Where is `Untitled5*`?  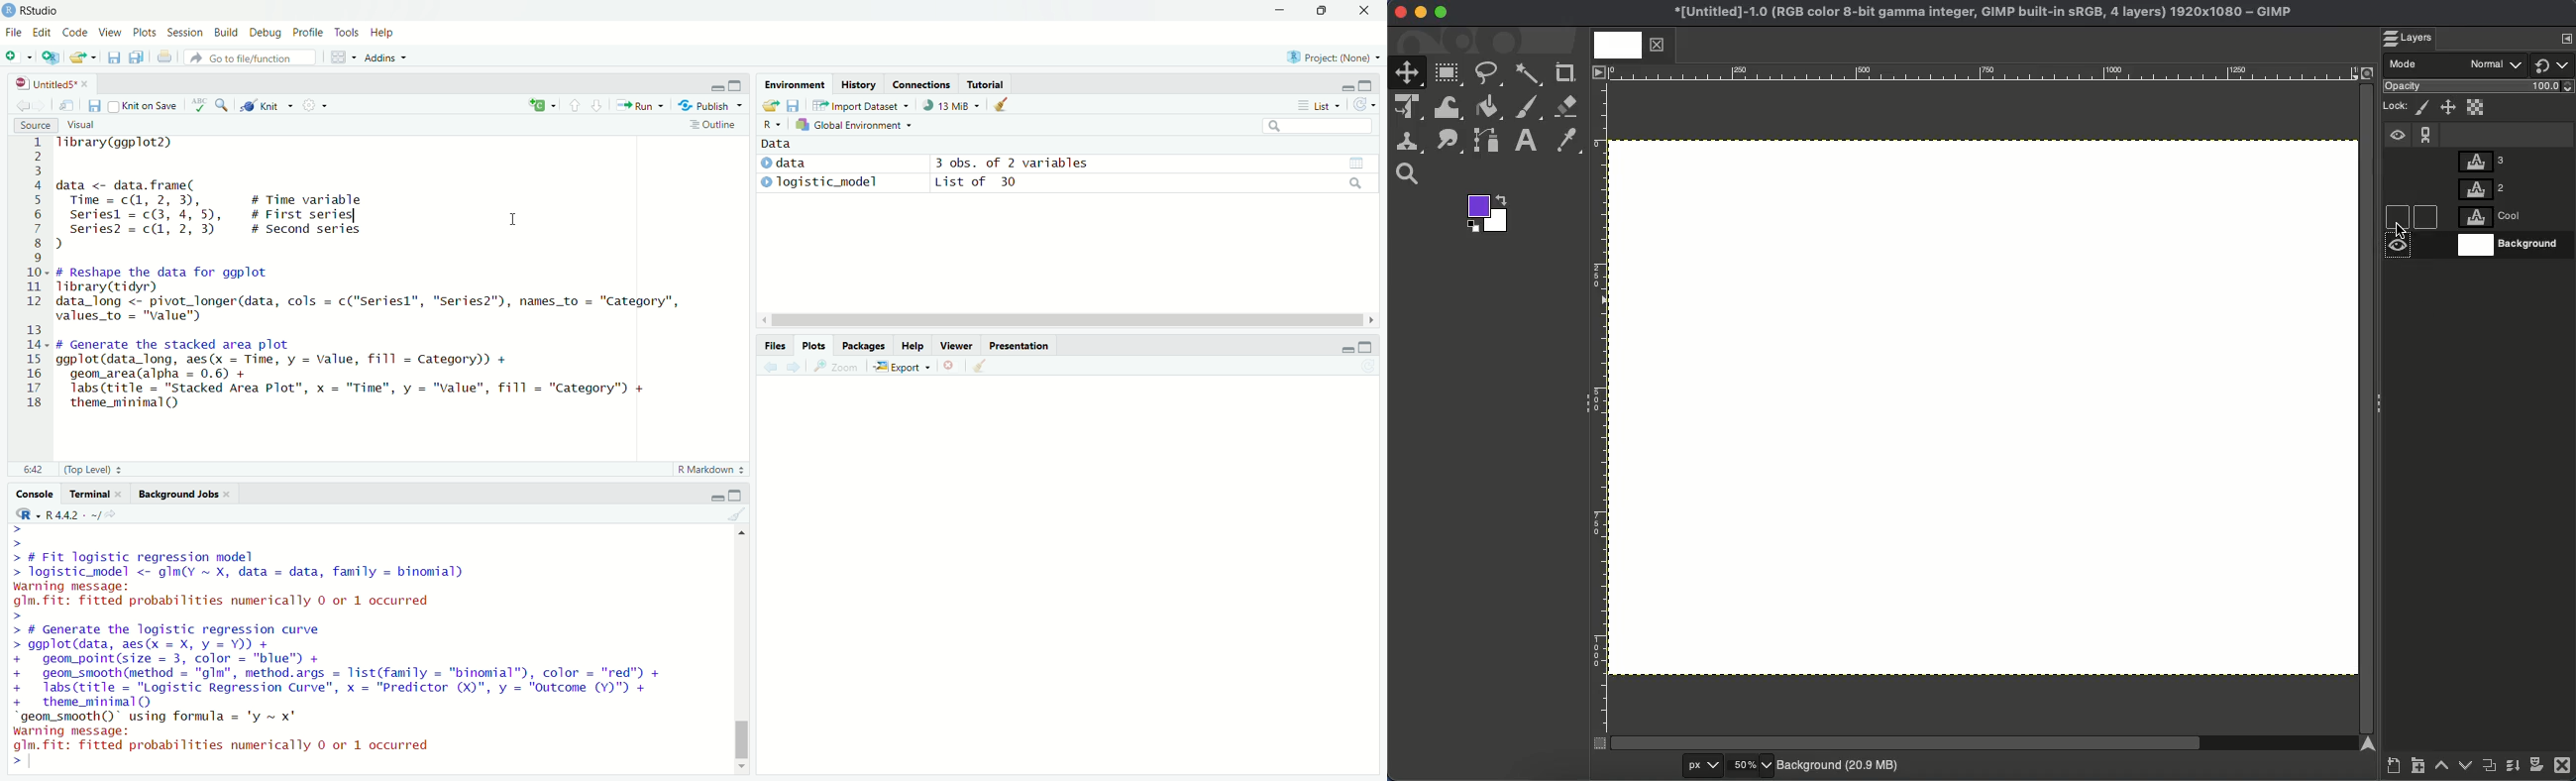 Untitled5* is located at coordinates (42, 82).